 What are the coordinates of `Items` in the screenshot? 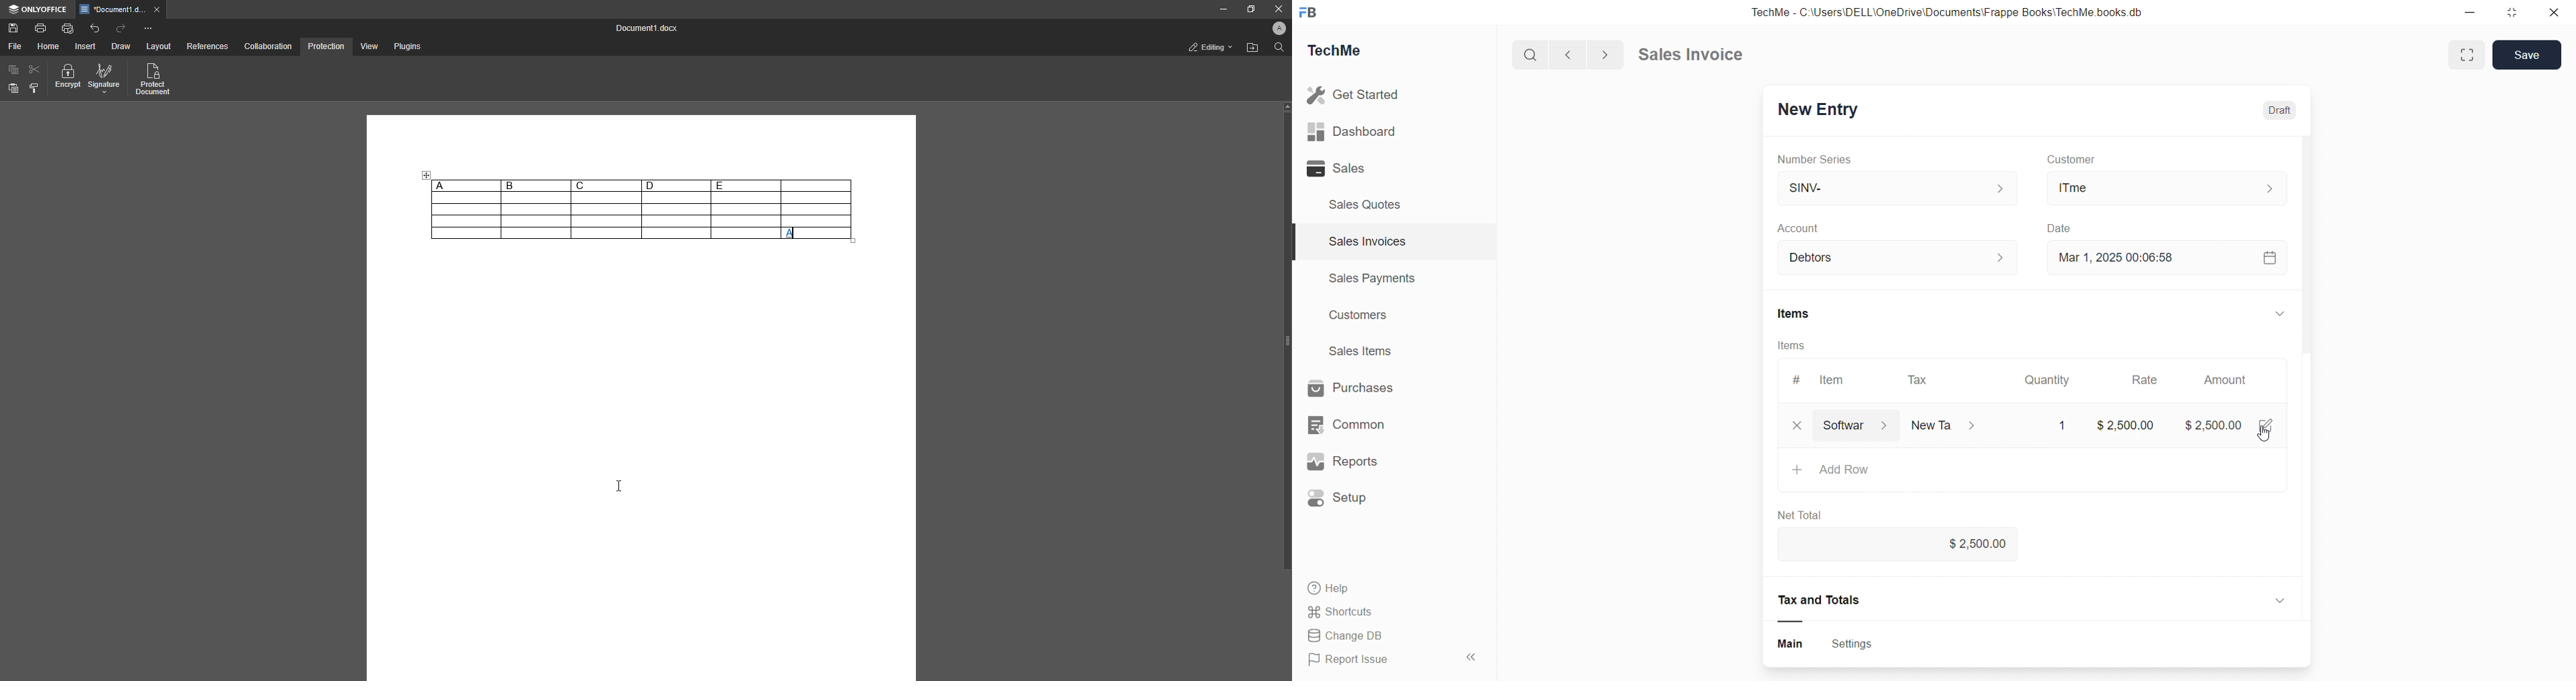 It's located at (1803, 314).